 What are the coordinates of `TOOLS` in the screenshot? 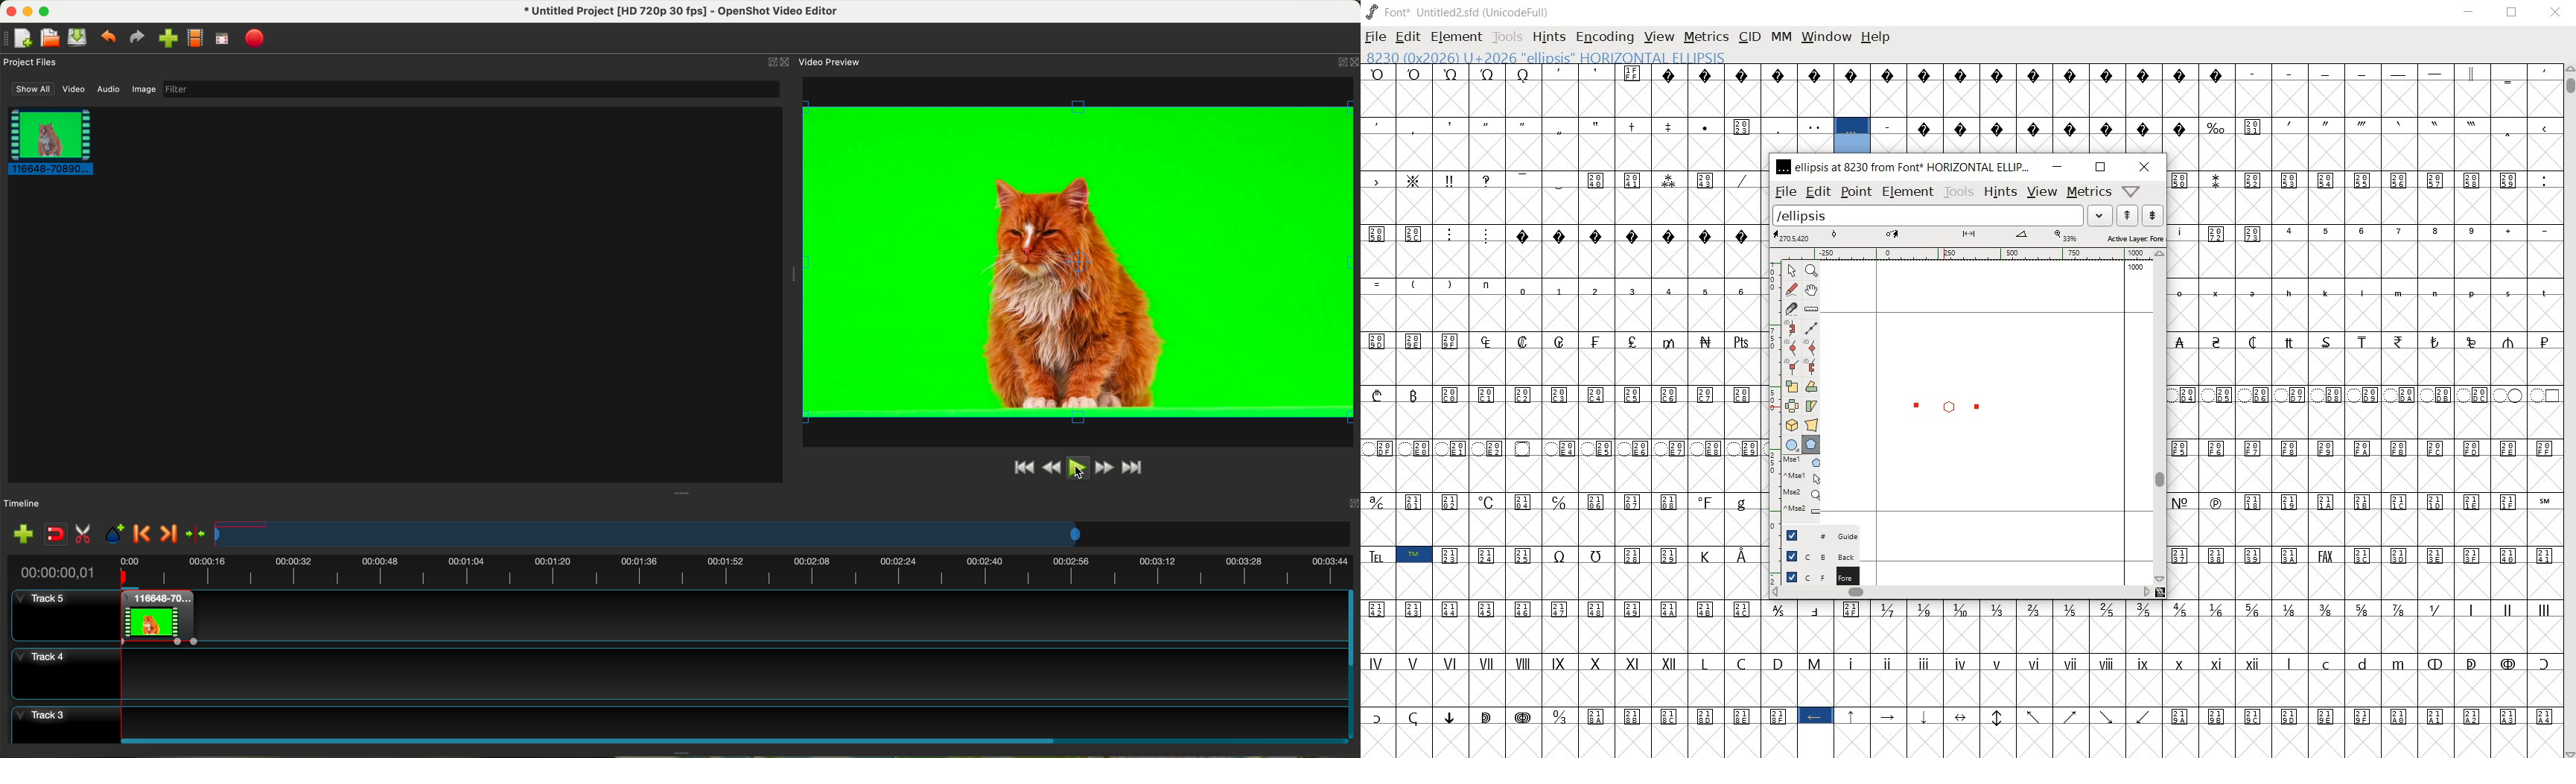 It's located at (1508, 36).